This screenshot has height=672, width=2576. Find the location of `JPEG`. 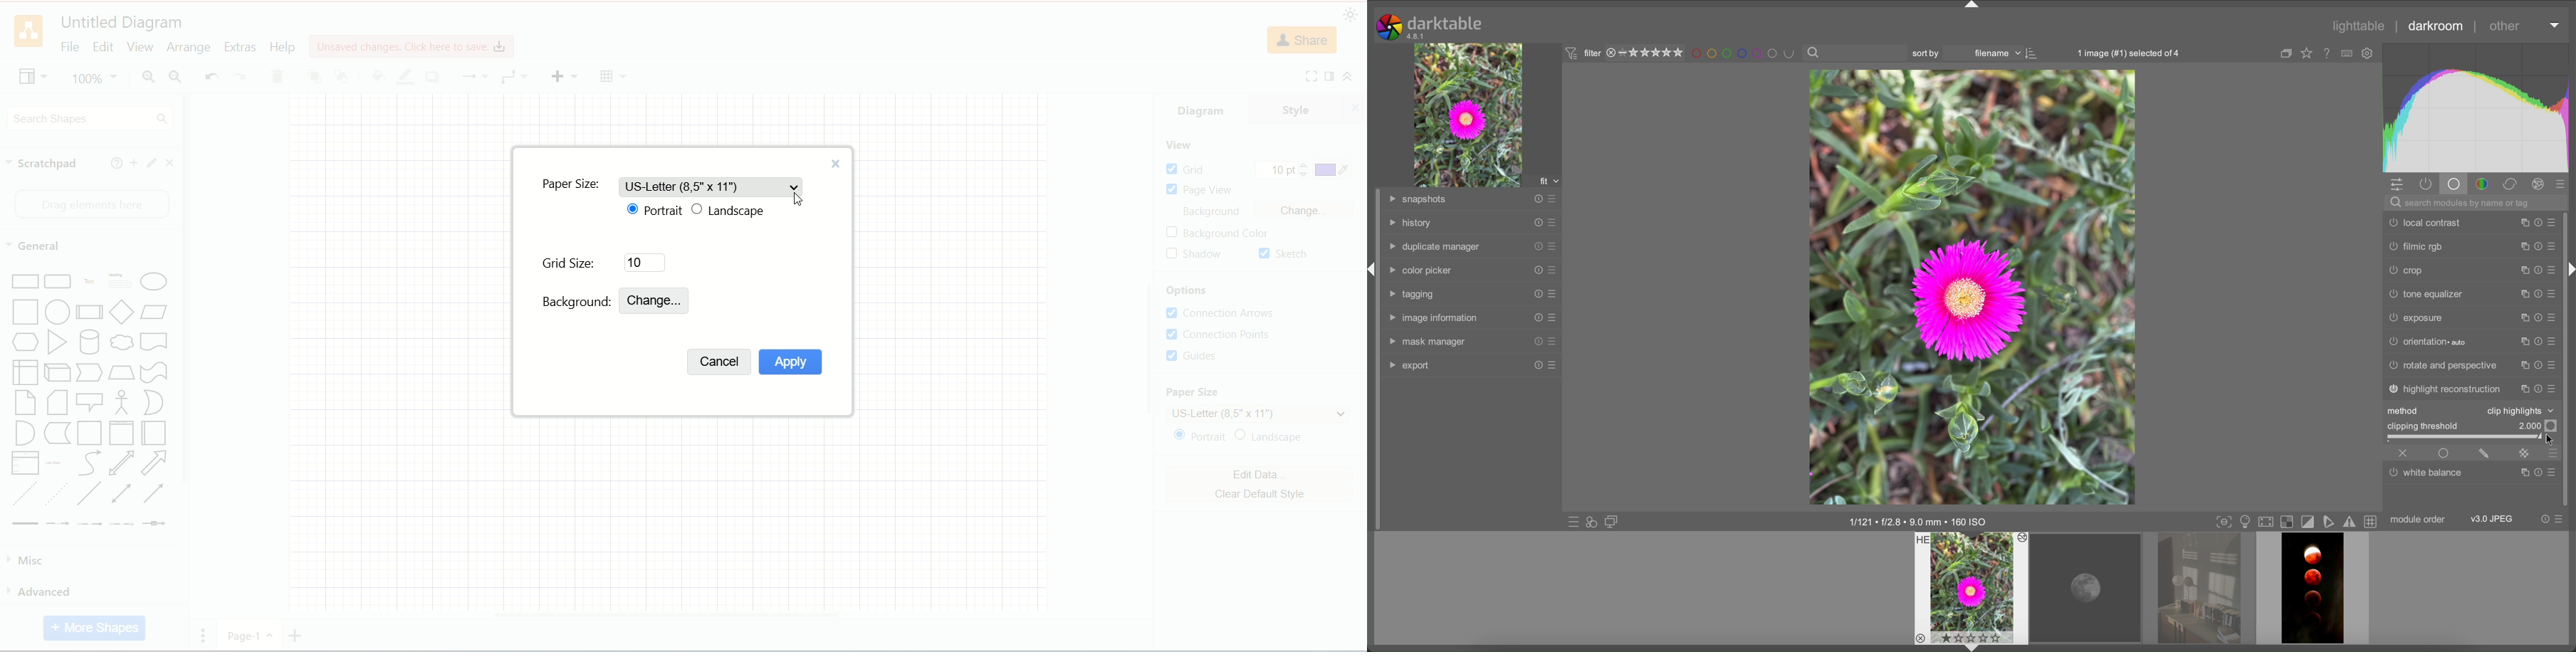

JPEG is located at coordinates (2493, 519).